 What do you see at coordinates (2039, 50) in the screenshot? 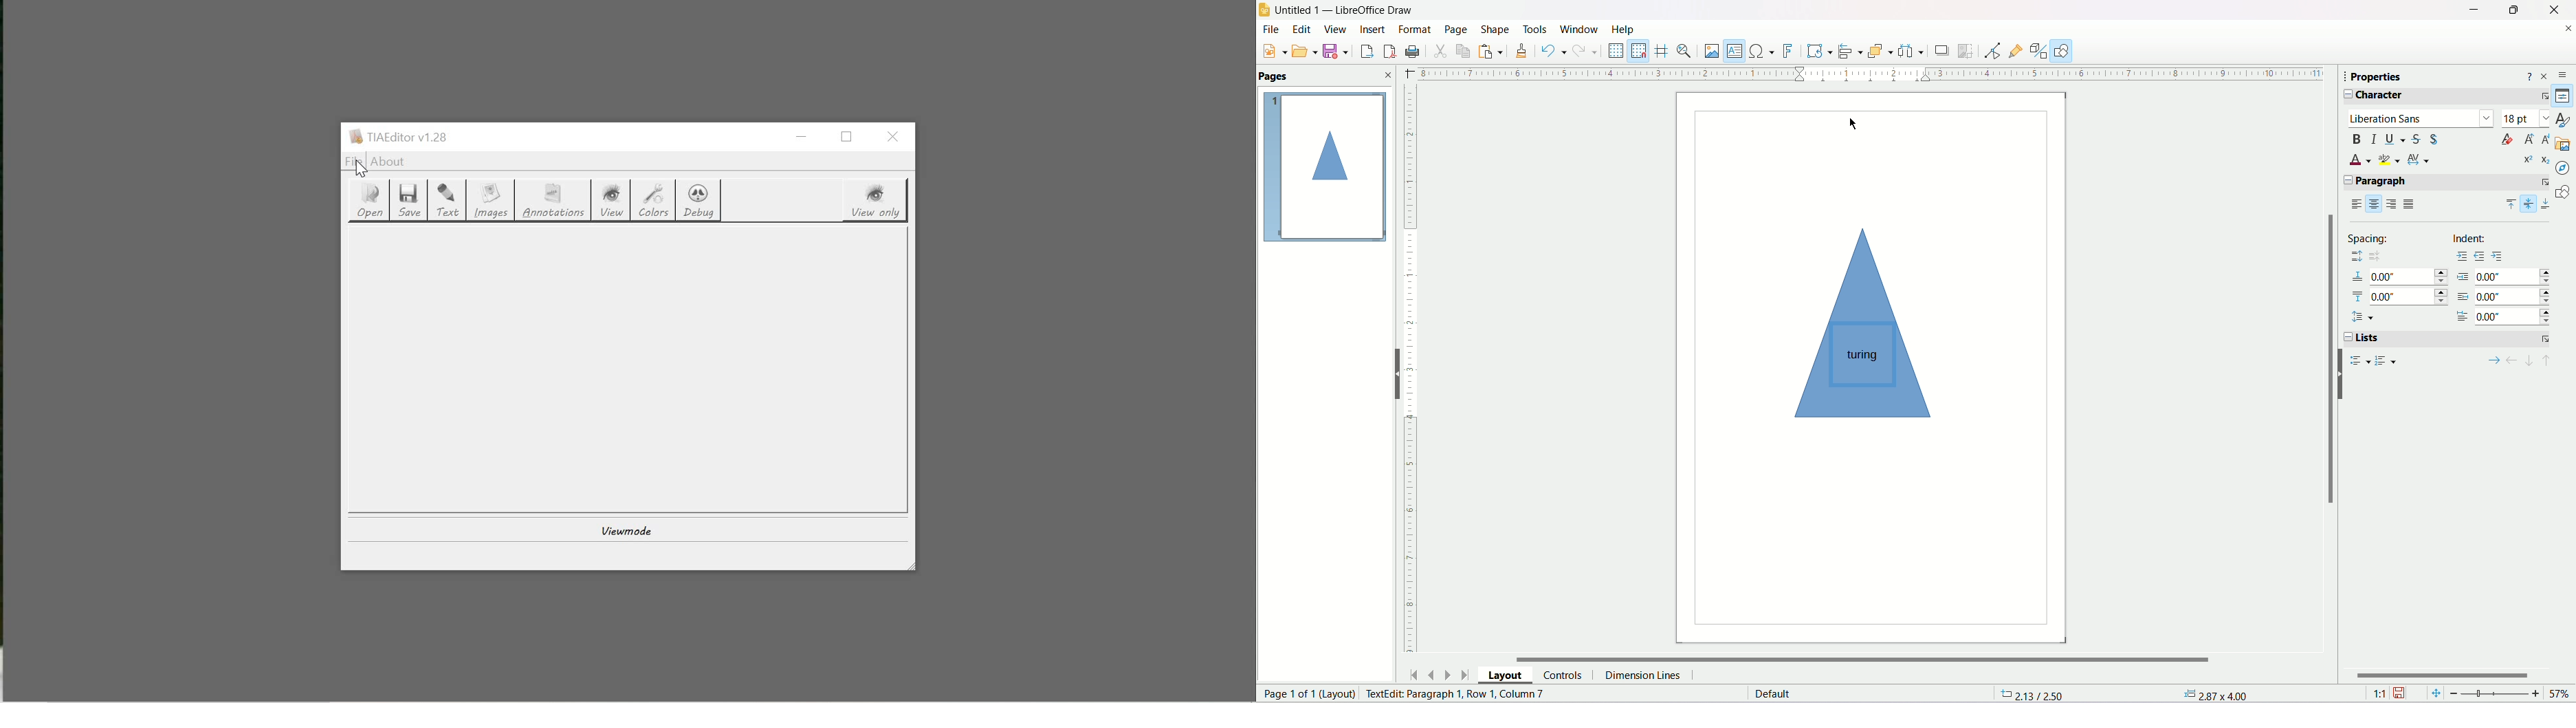
I see `Toggle Extrusion` at bounding box center [2039, 50].